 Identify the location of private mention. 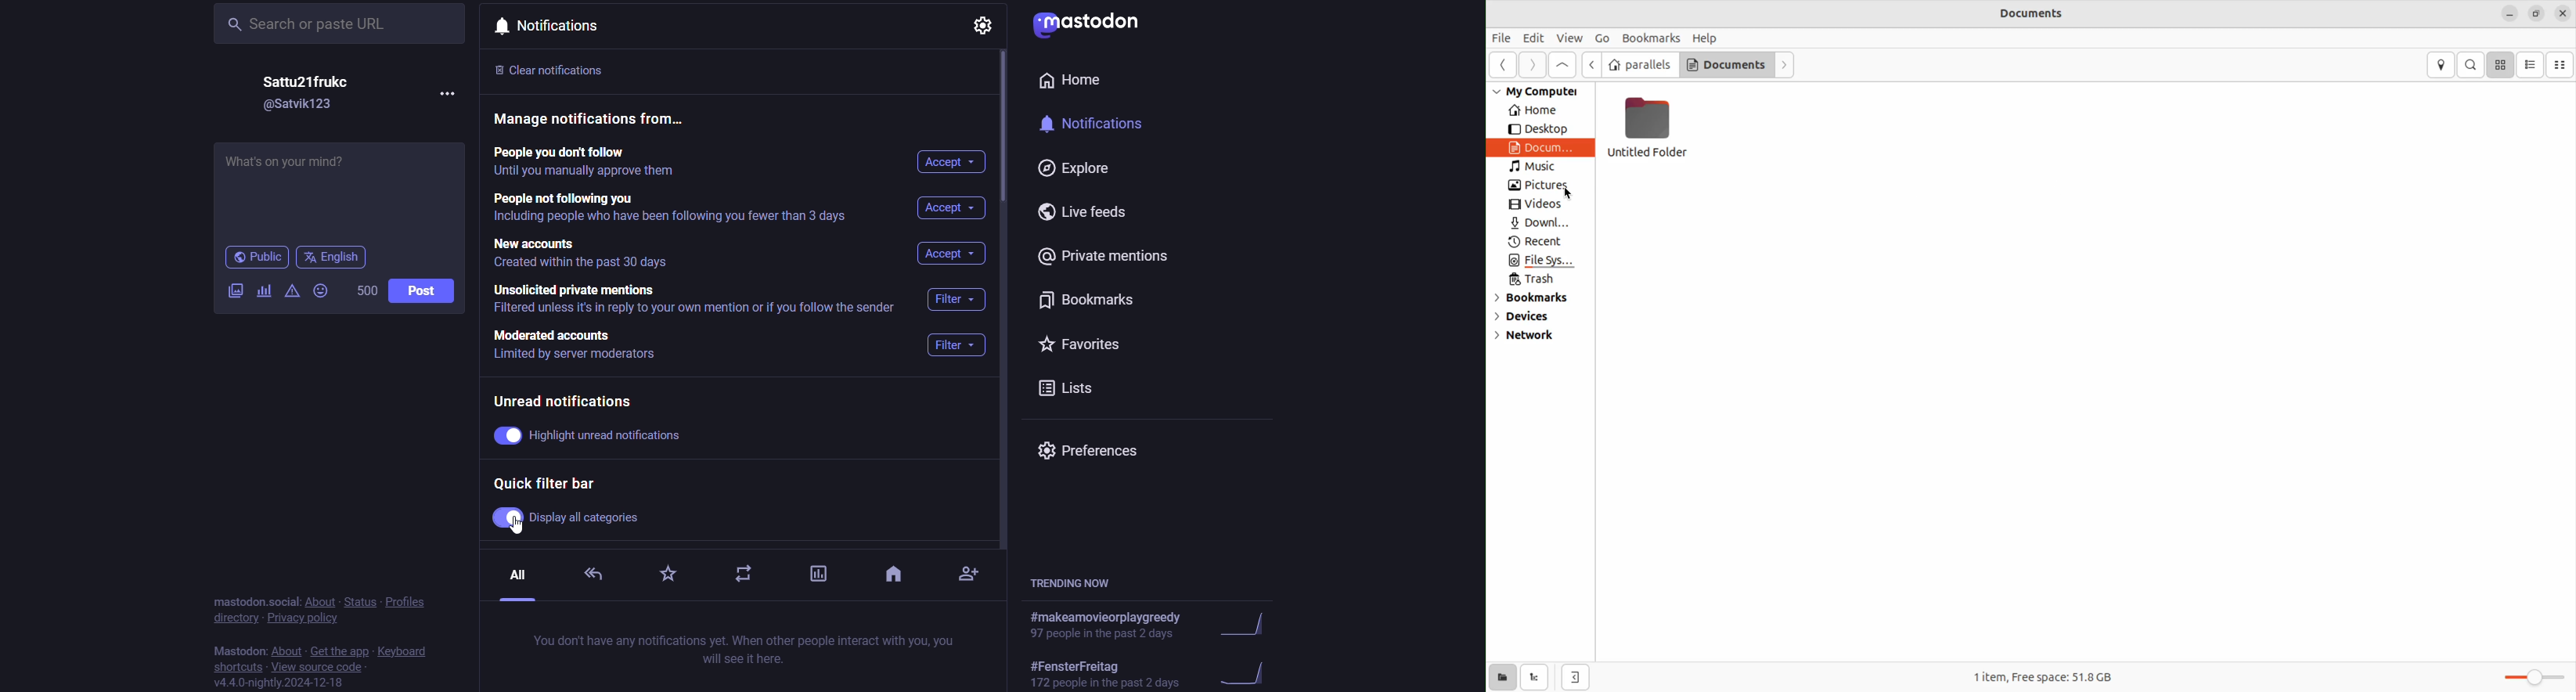
(1102, 254).